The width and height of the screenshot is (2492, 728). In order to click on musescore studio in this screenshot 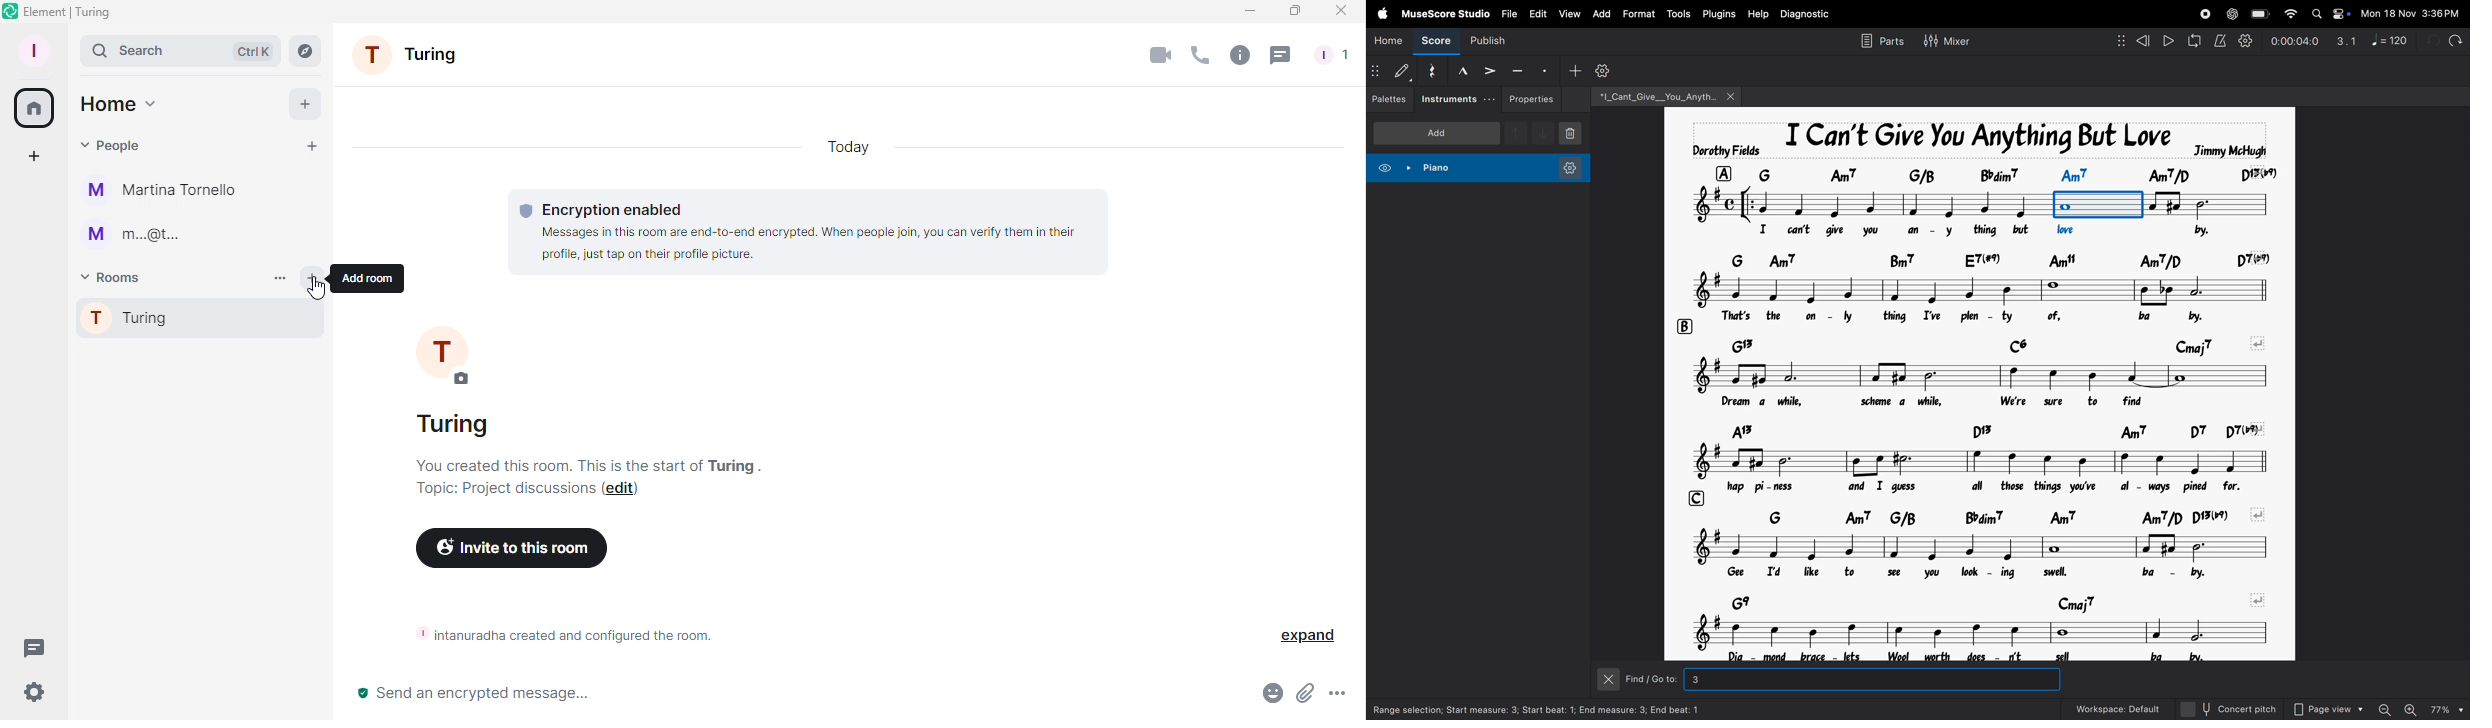, I will do `click(1443, 12)`.